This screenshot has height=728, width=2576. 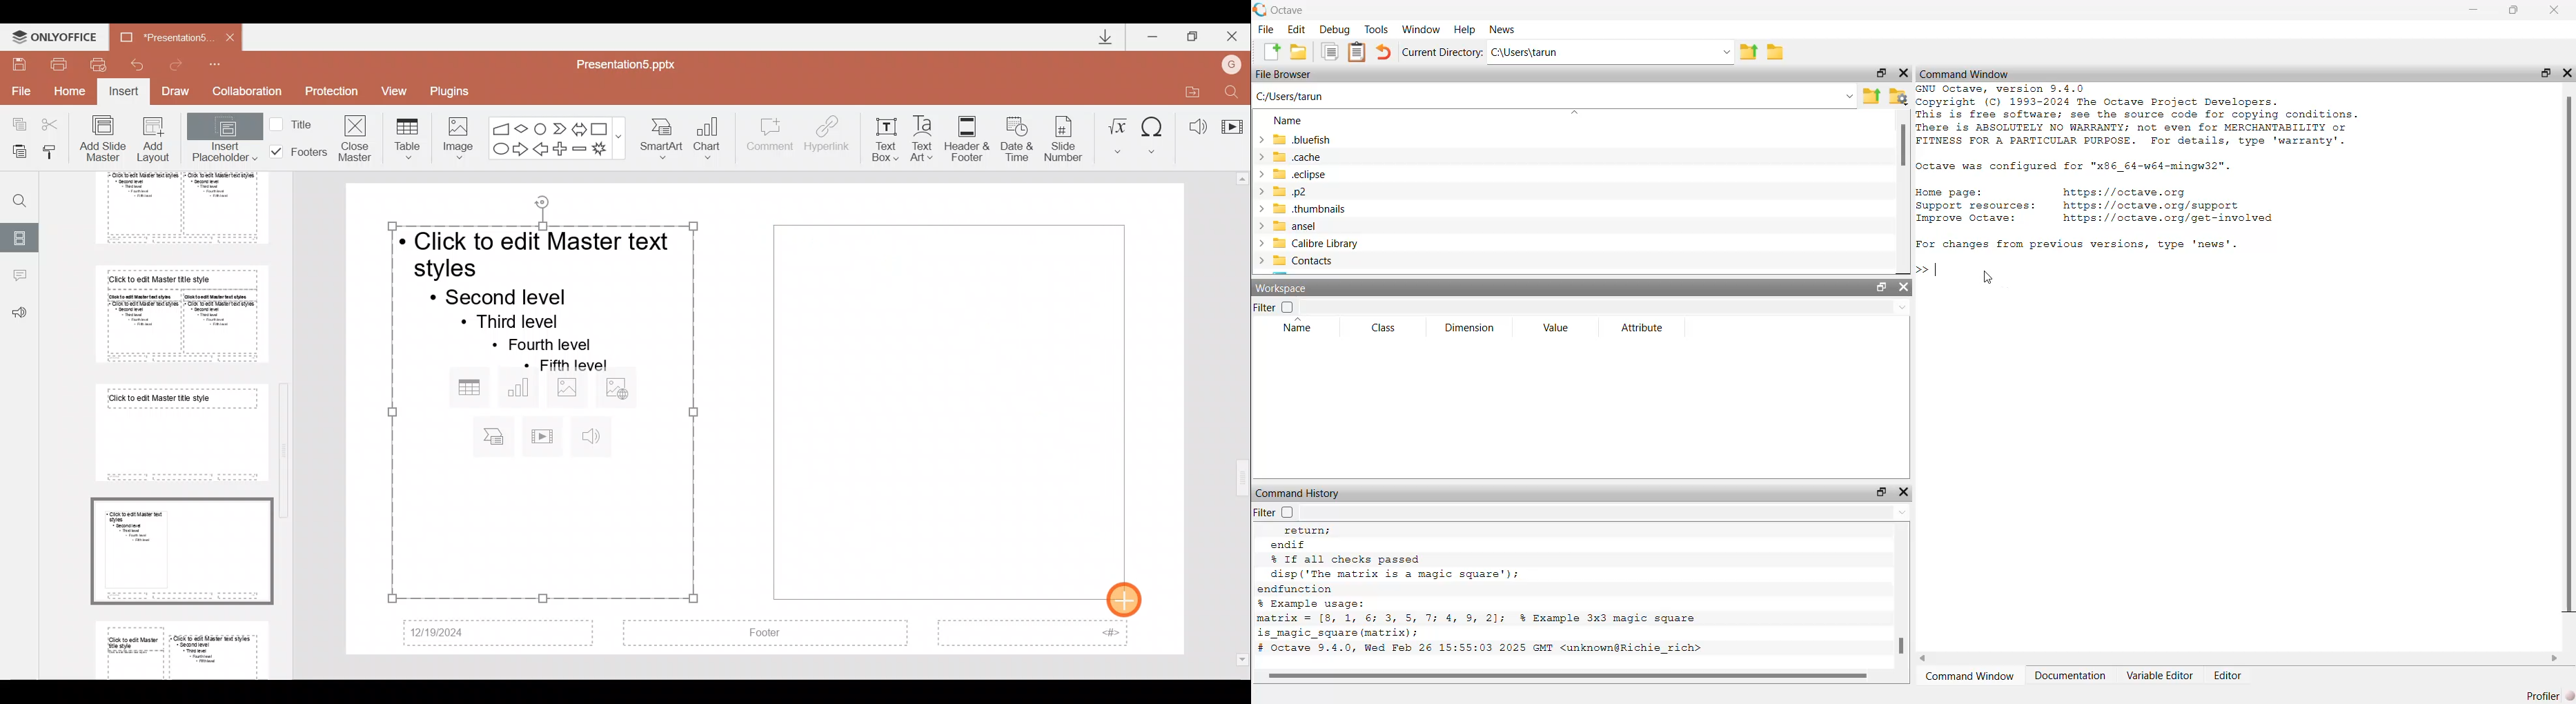 I want to click on scroll bar, so click(x=1900, y=148).